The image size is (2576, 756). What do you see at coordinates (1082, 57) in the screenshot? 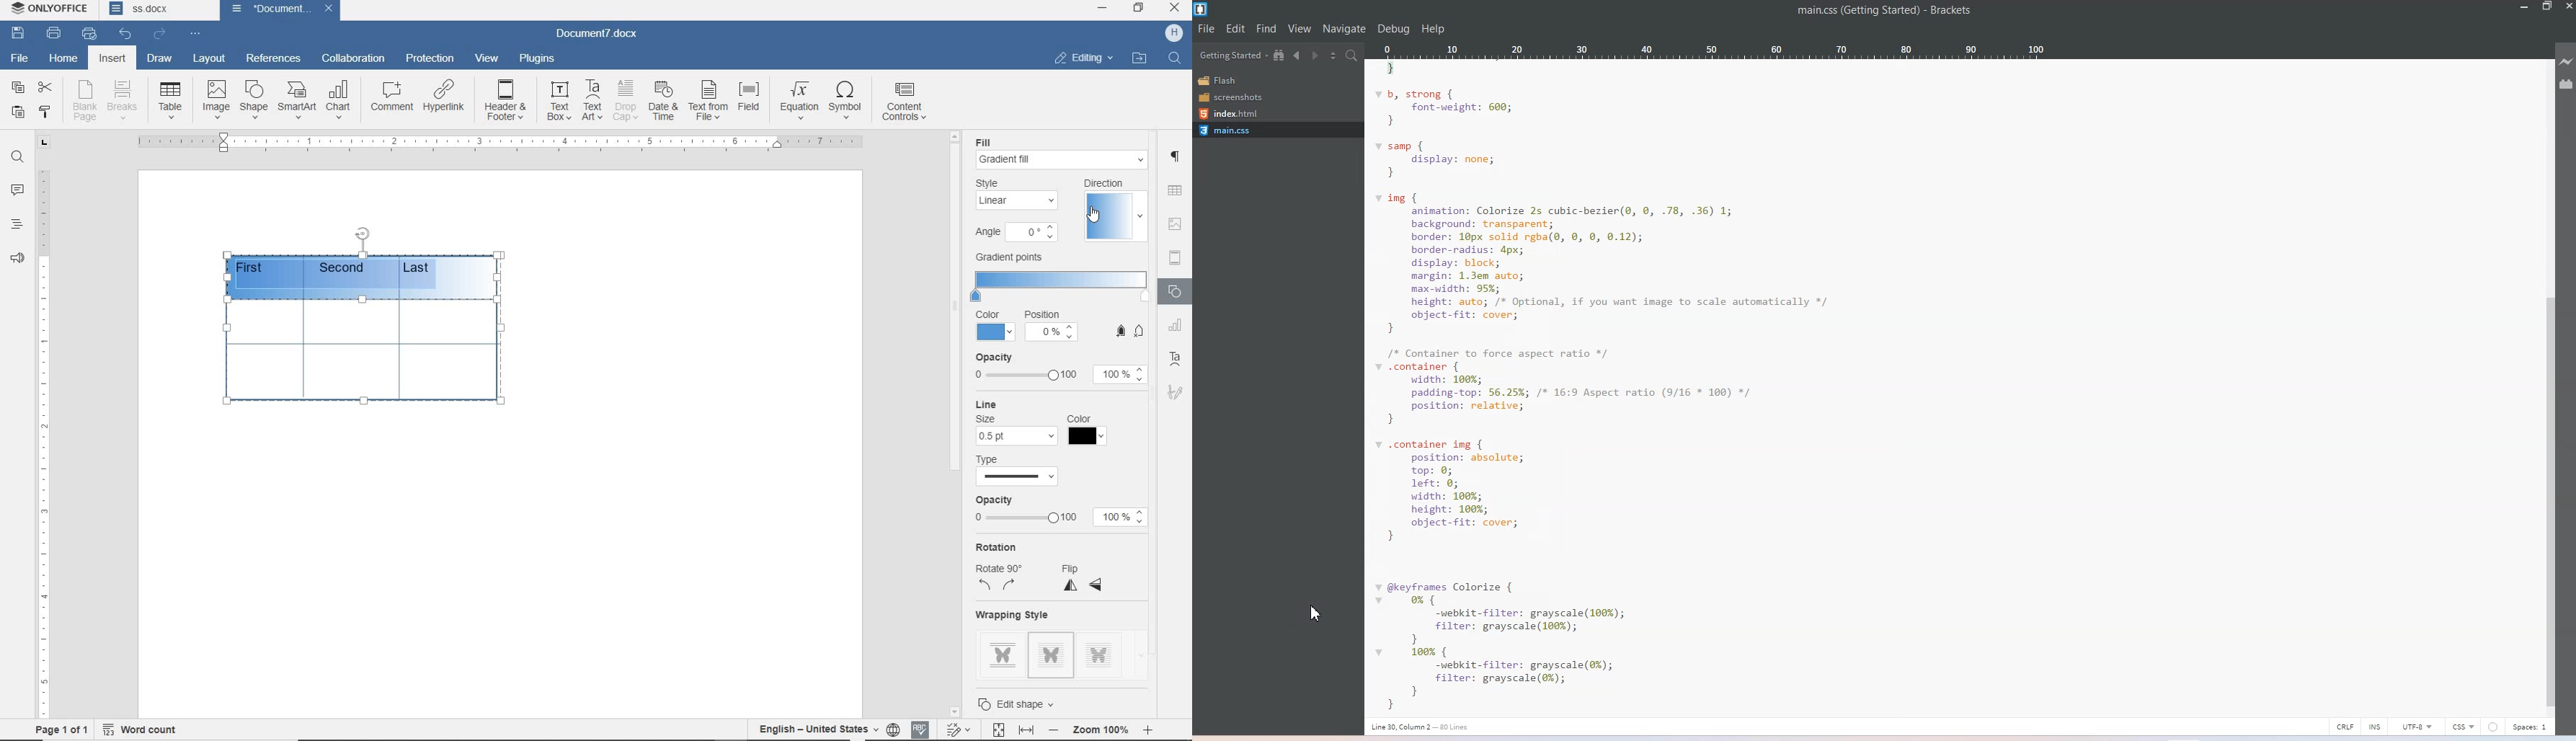
I see `EDITING` at bounding box center [1082, 57].